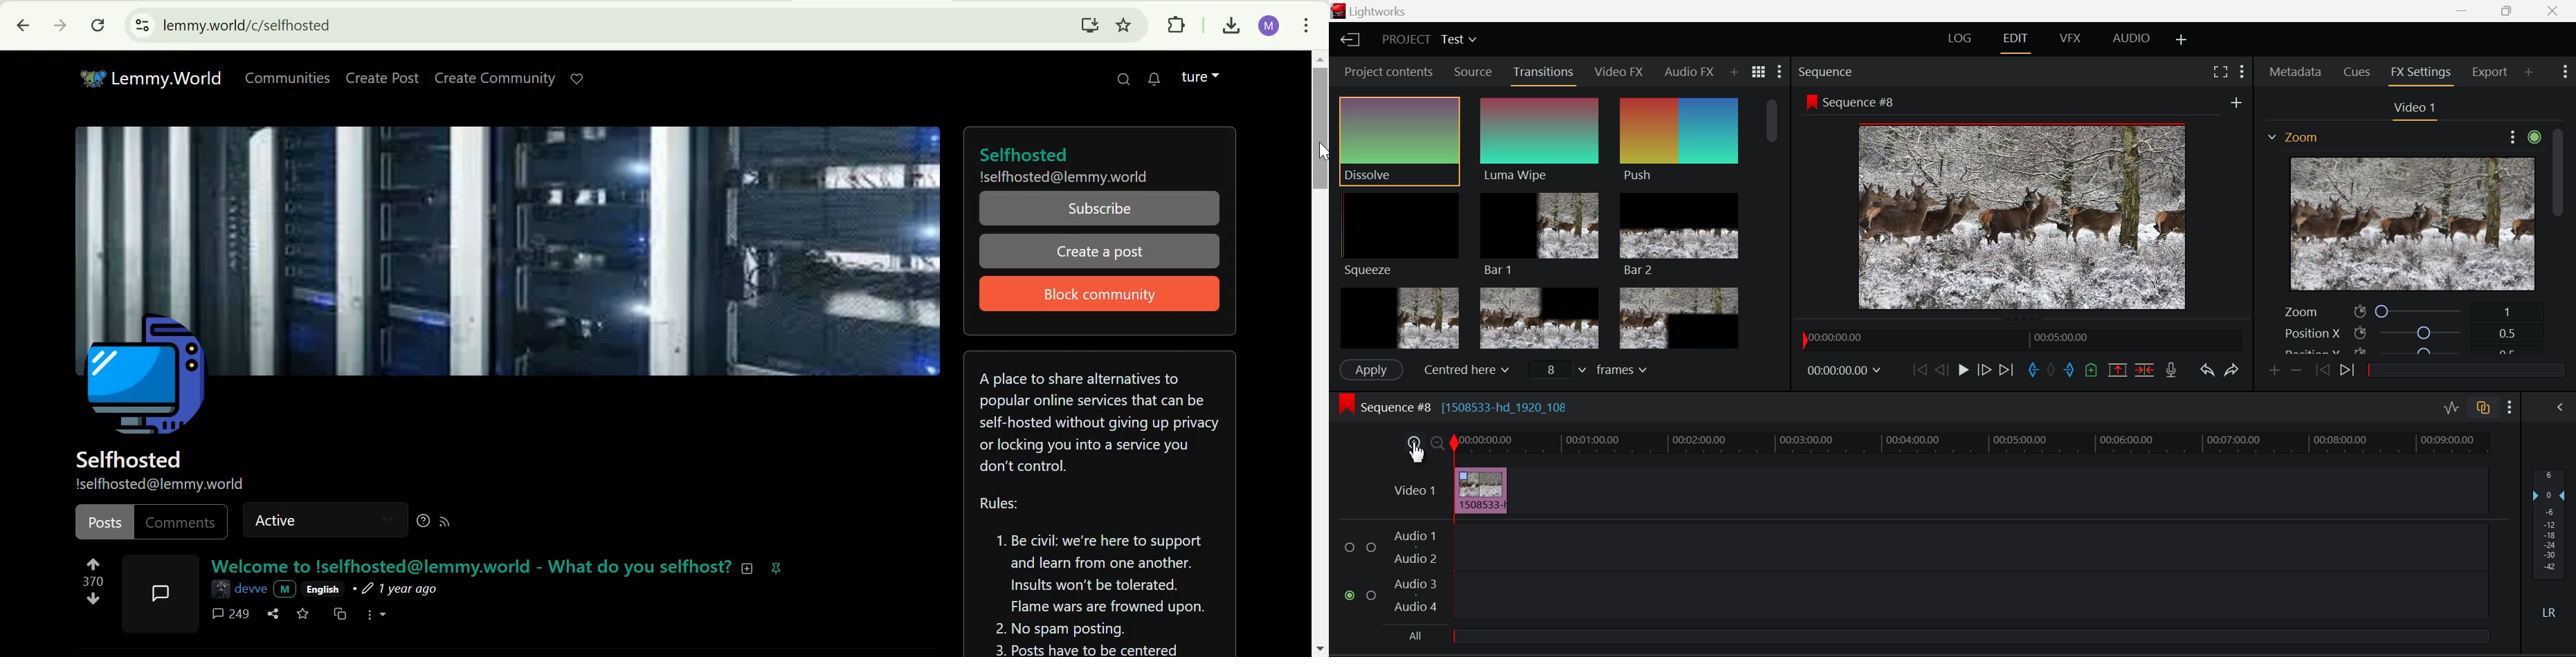  What do you see at coordinates (640, 566) in the screenshot?
I see `What do you selfhost?` at bounding box center [640, 566].